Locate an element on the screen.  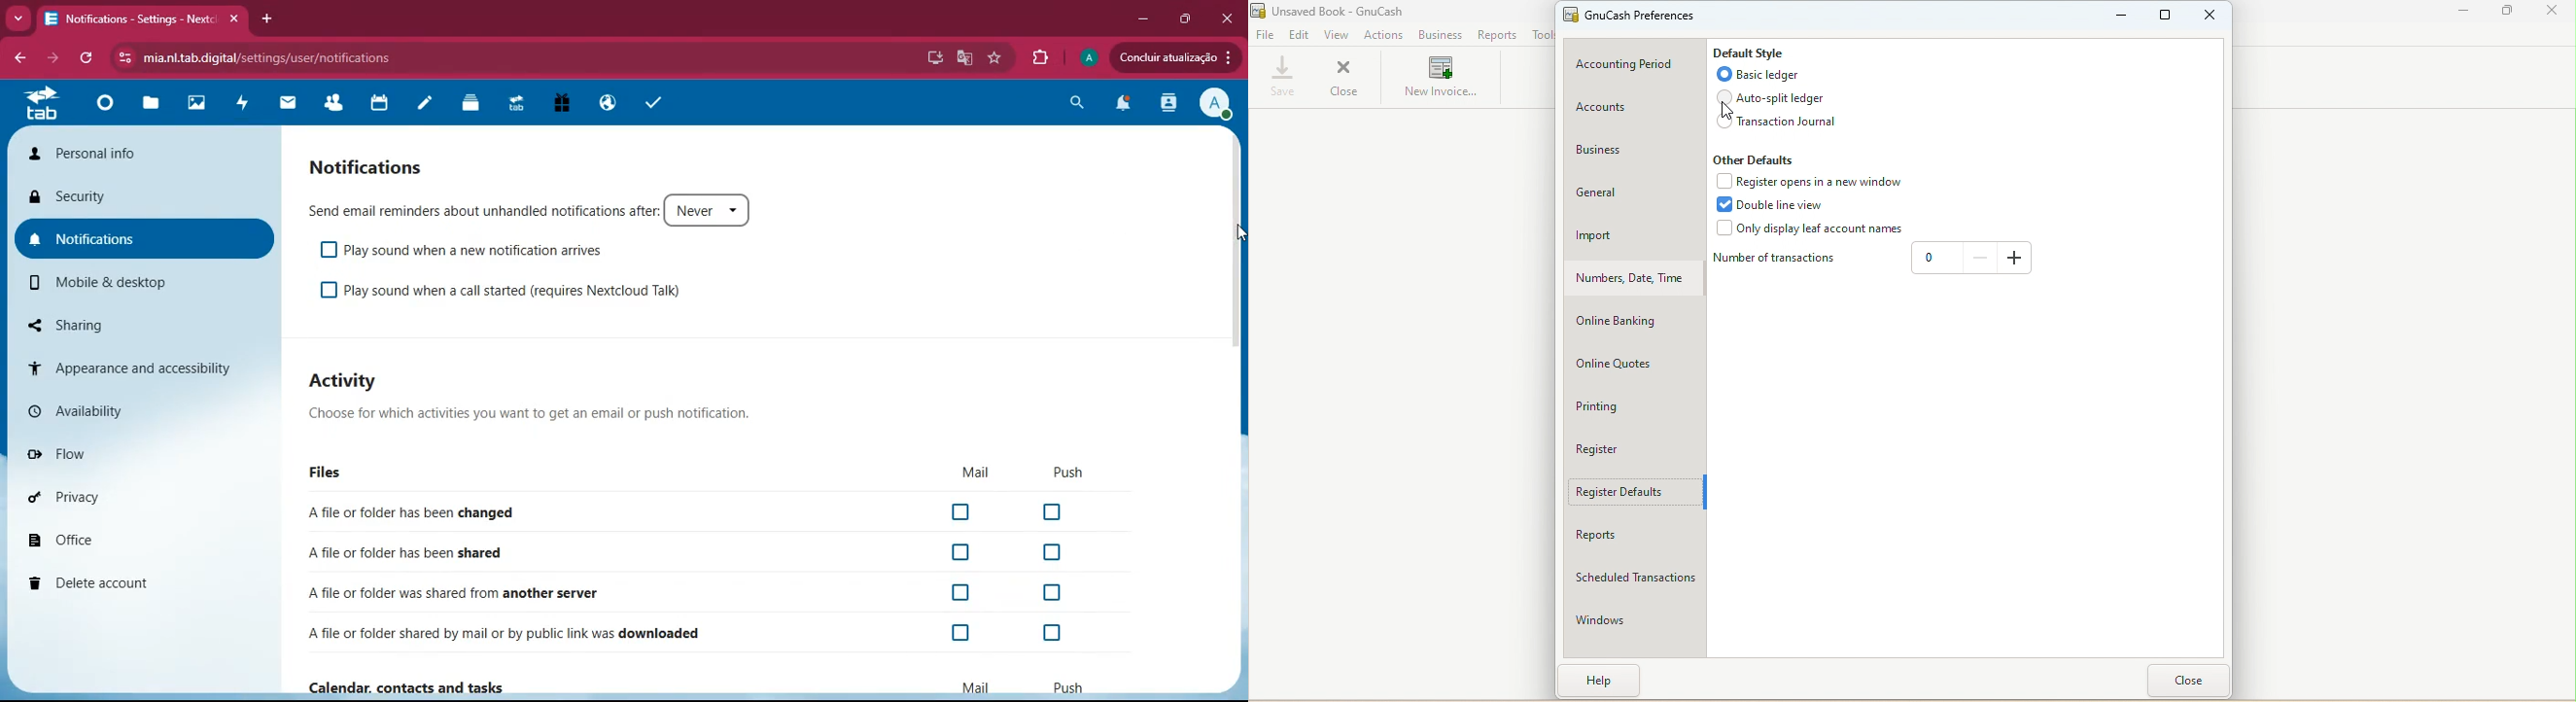
file changed is located at coordinates (415, 512).